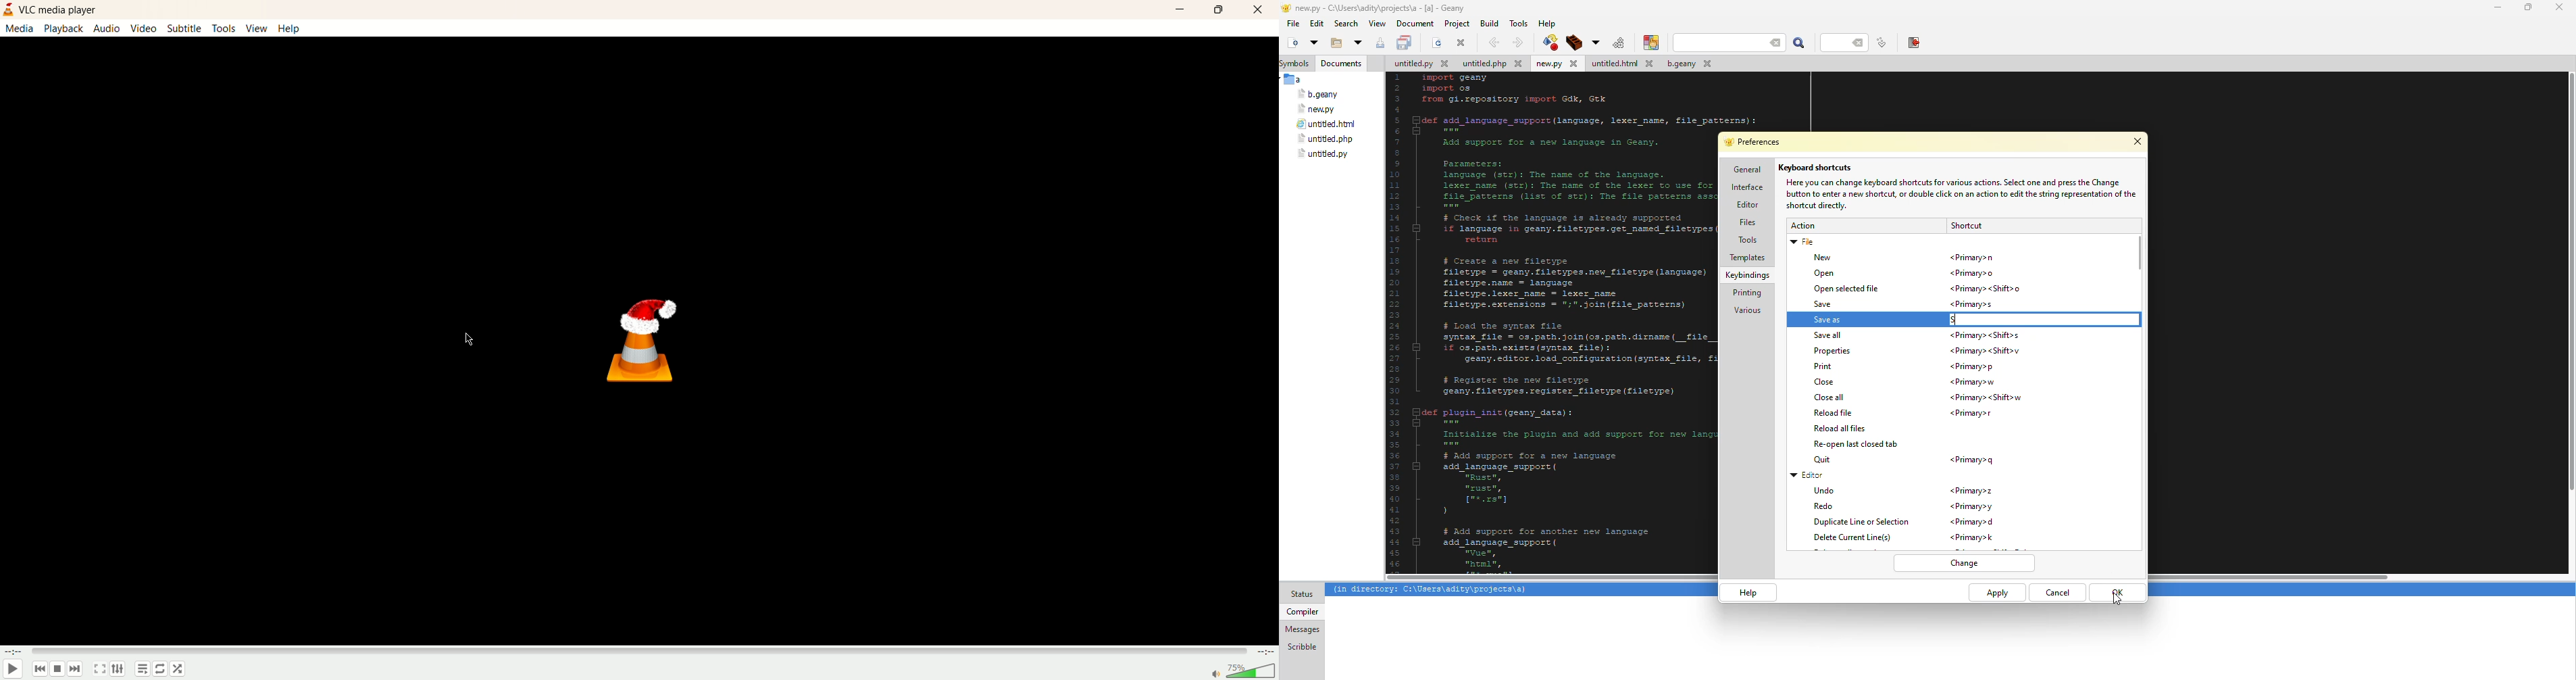 Image resolution: width=2576 pixels, height=700 pixels. What do you see at coordinates (472, 339) in the screenshot?
I see `cursor` at bounding box center [472, 339].